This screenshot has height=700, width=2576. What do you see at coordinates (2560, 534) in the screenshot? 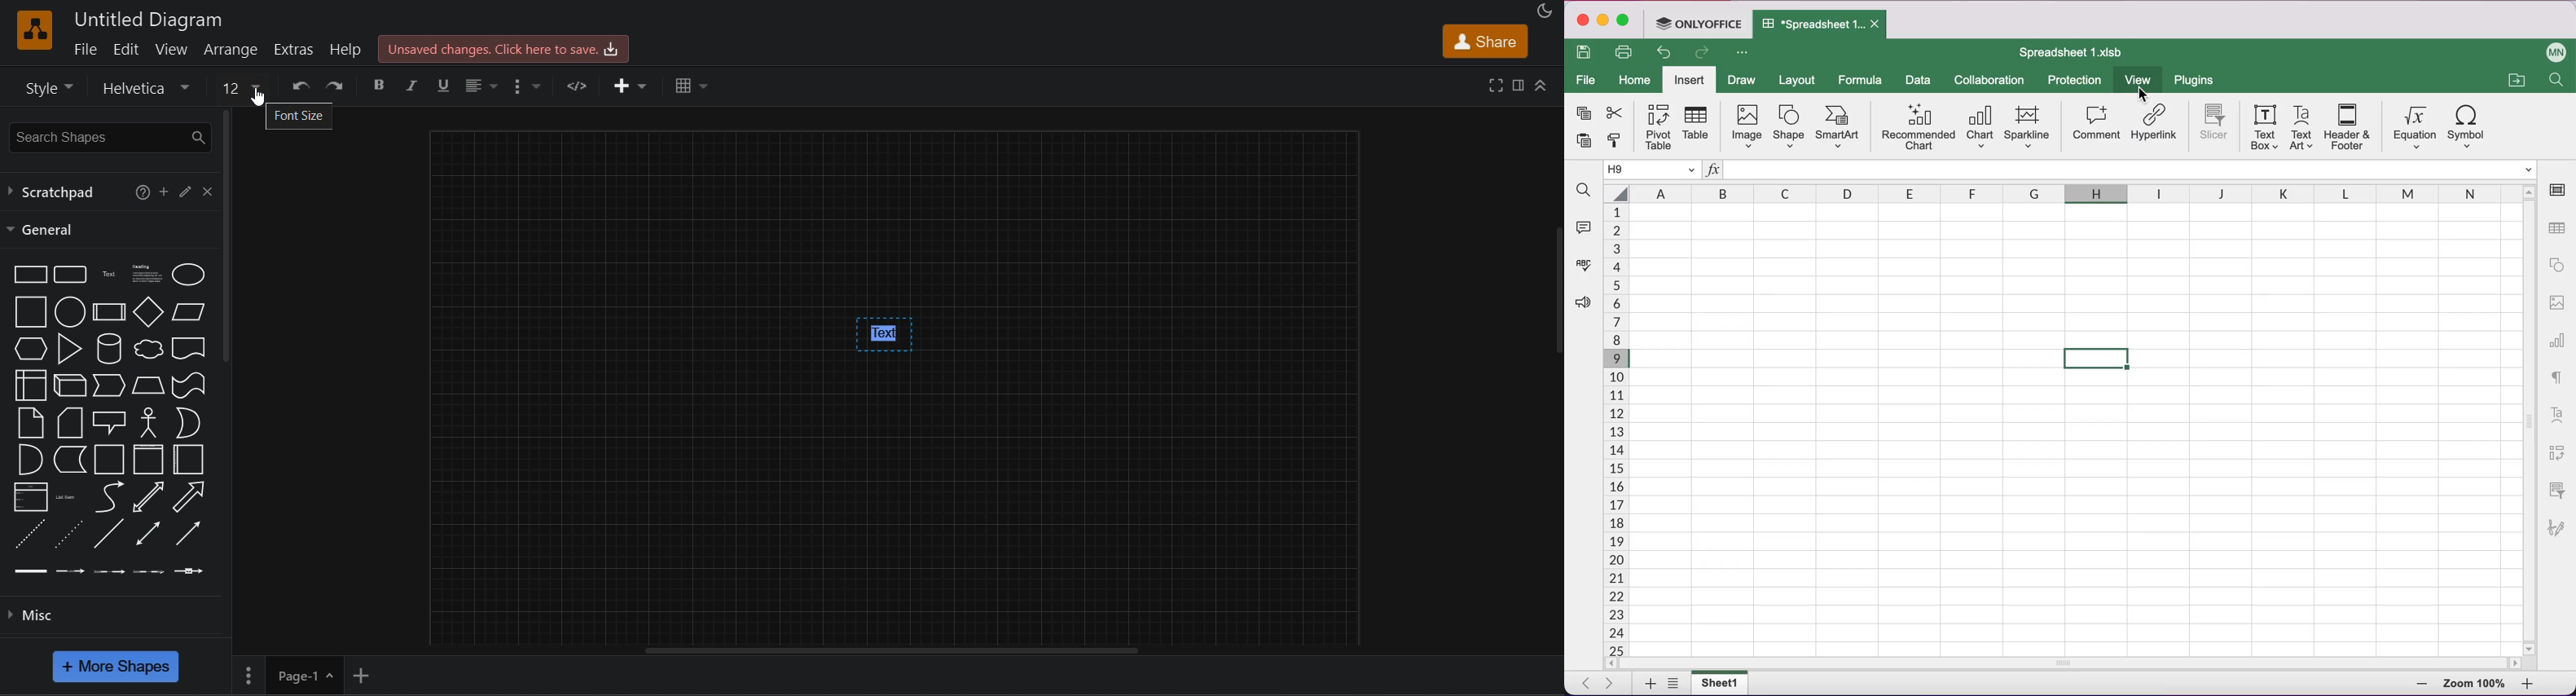
I see `signature` at bounding box center [2560, 534].